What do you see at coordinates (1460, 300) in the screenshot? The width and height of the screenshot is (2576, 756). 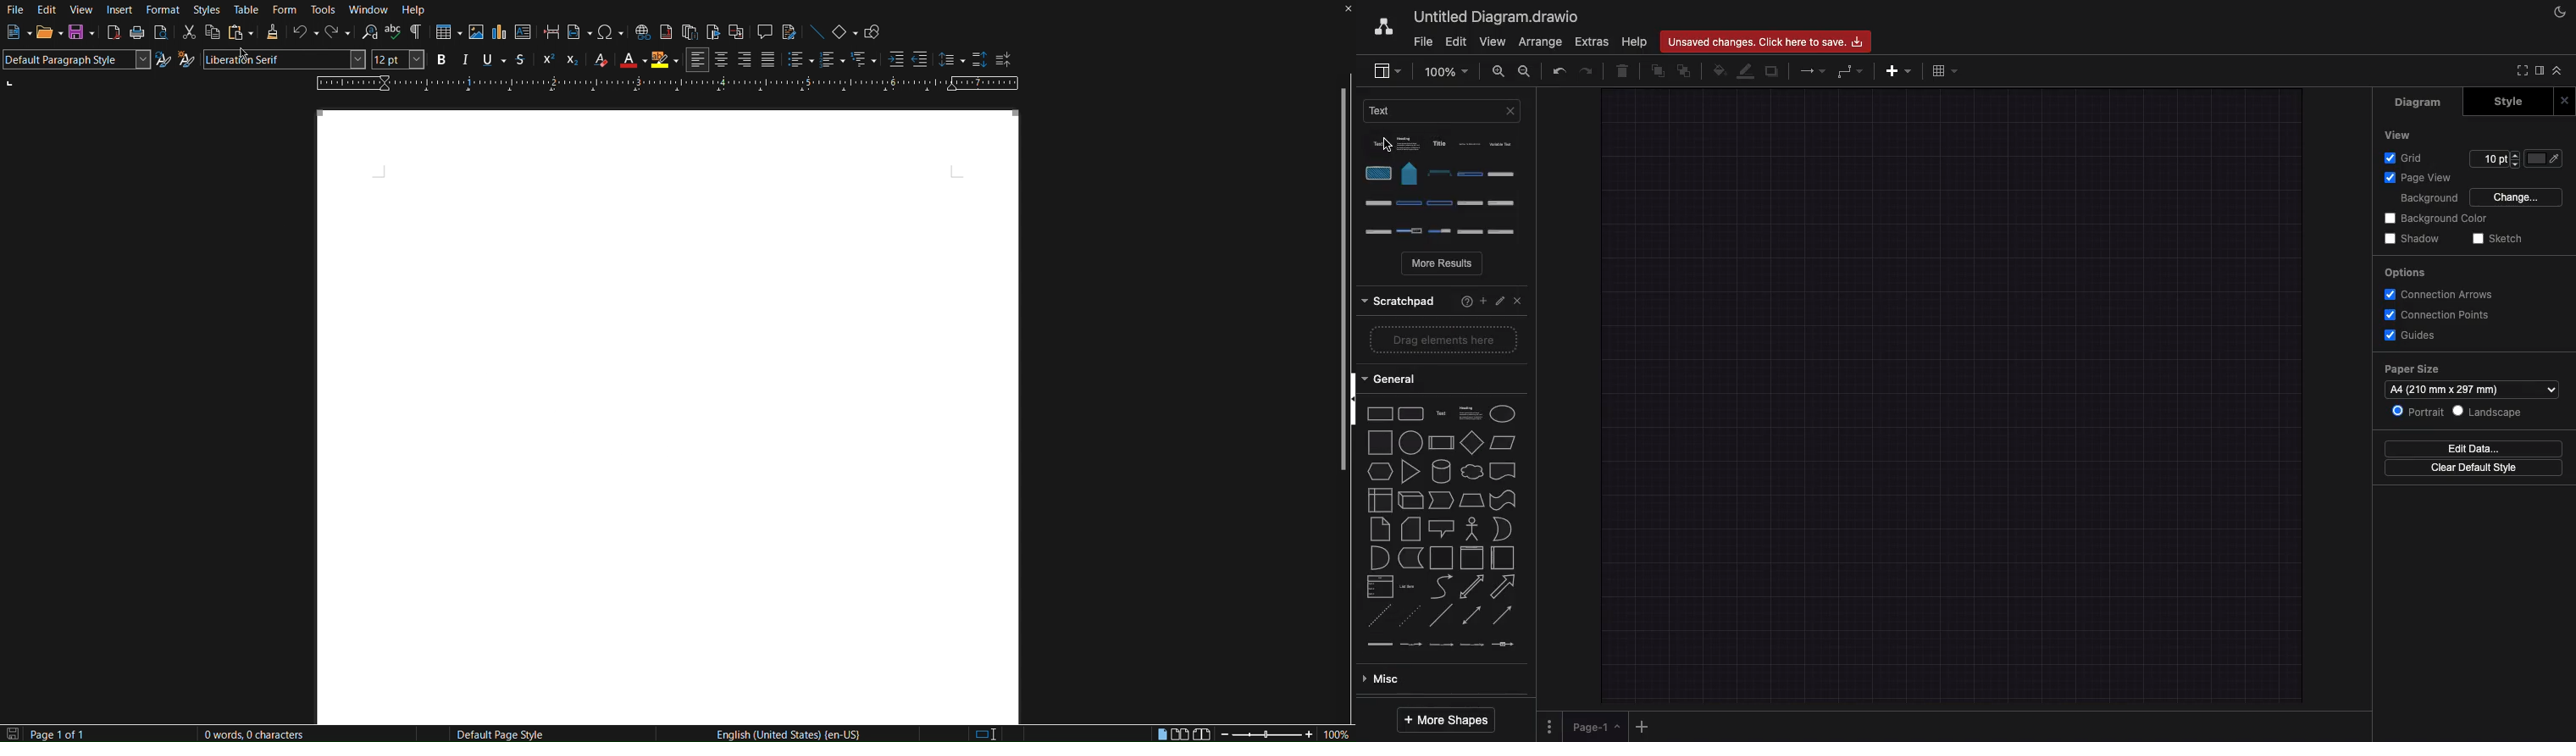 I see `Help` at bounding box center [1460, 300].